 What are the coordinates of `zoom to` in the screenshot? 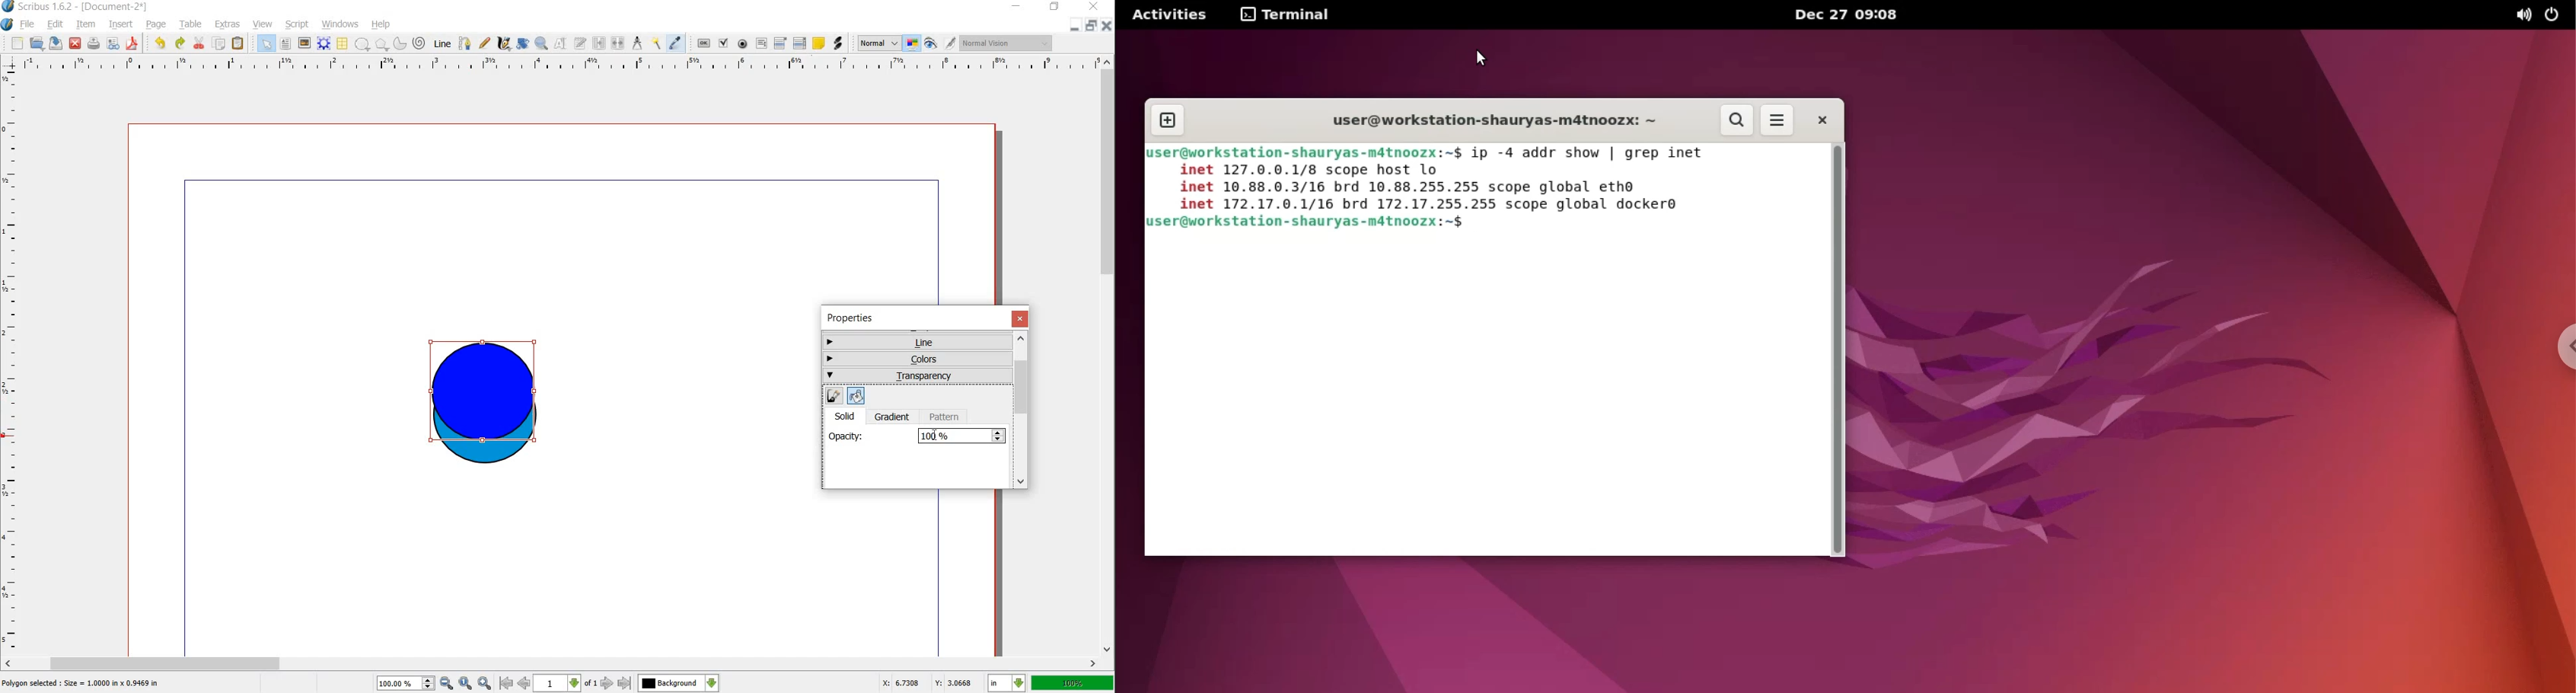 It's located at (466, 683).